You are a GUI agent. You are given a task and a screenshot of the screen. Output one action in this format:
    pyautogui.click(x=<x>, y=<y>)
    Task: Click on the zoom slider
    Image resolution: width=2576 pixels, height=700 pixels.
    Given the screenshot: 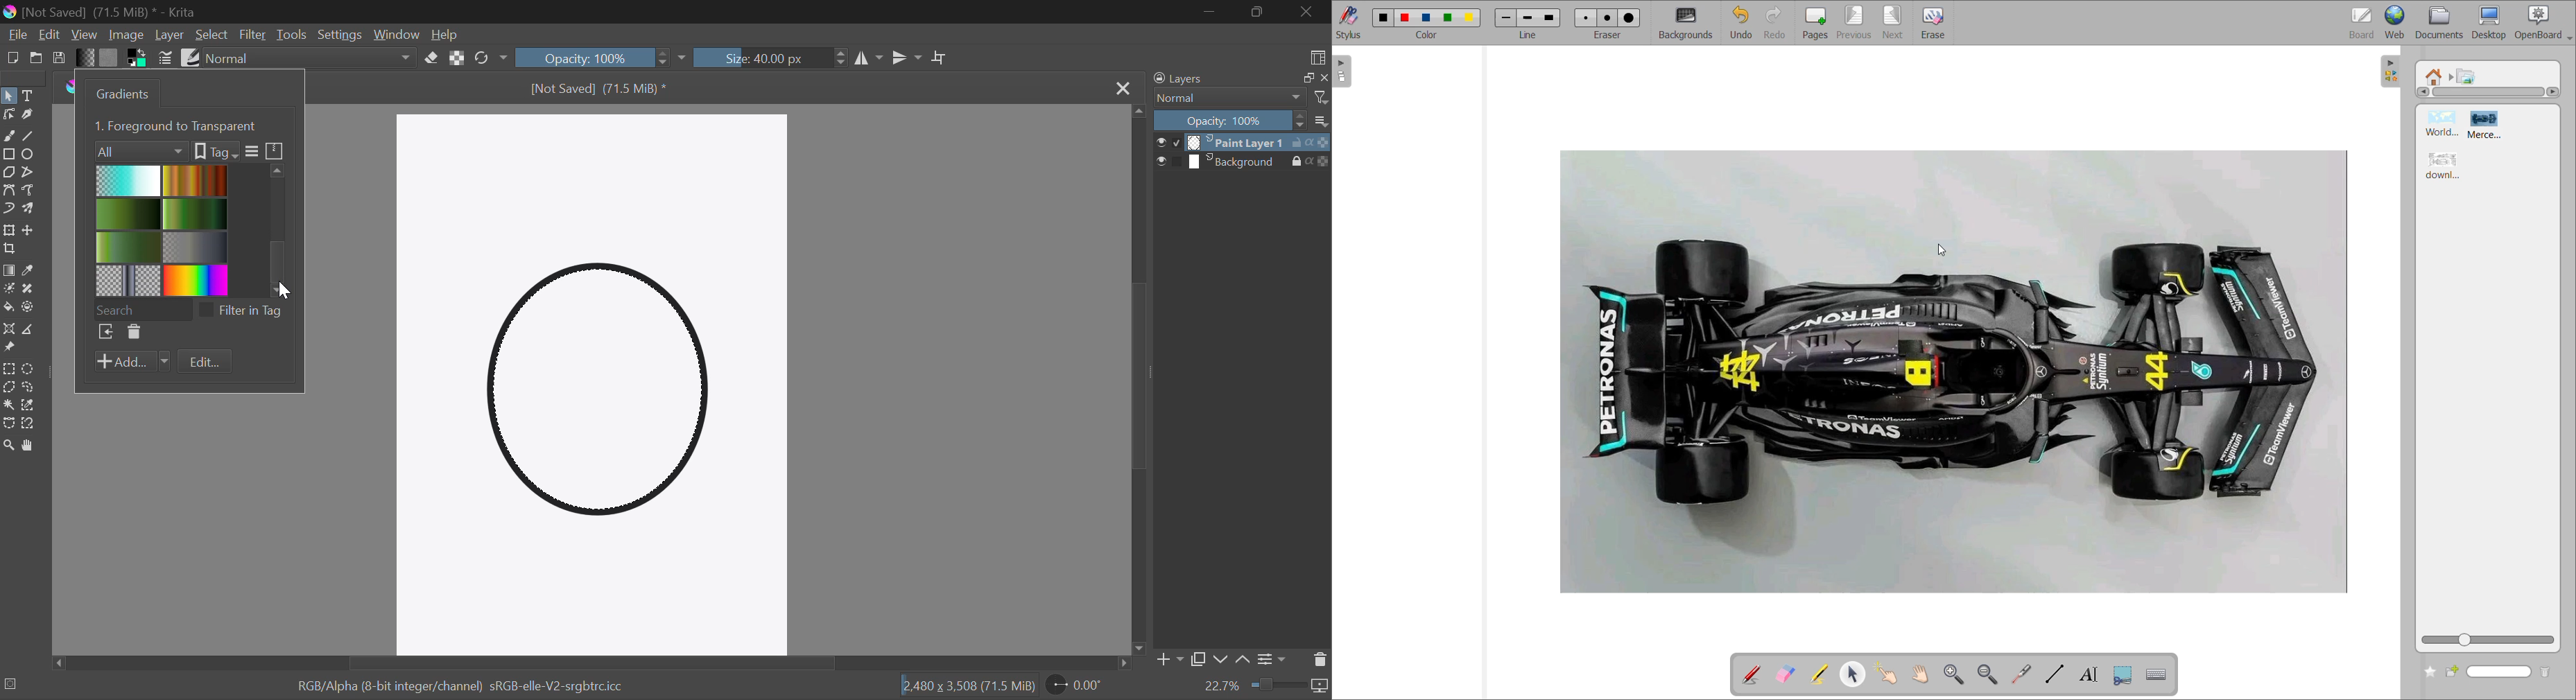 What is the action you would take?
    pyautogui.click(x=1279, y=683)
    